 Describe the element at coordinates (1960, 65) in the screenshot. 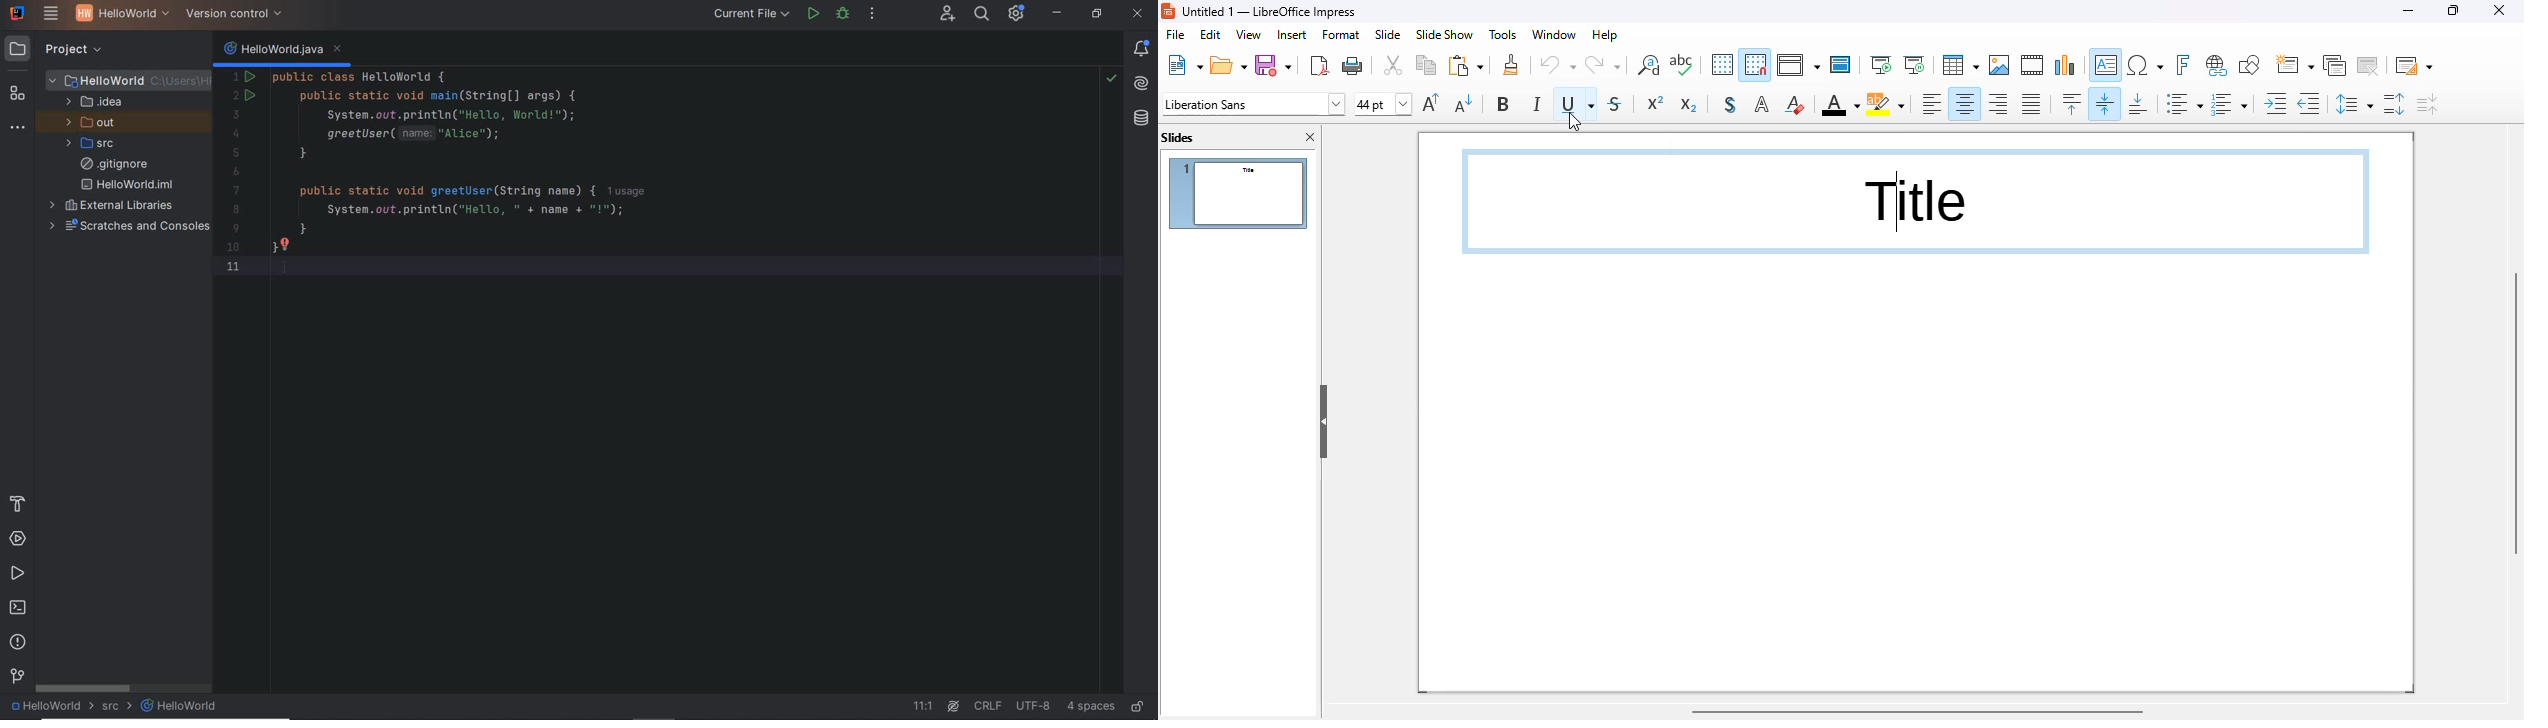

I see `table` at that location.